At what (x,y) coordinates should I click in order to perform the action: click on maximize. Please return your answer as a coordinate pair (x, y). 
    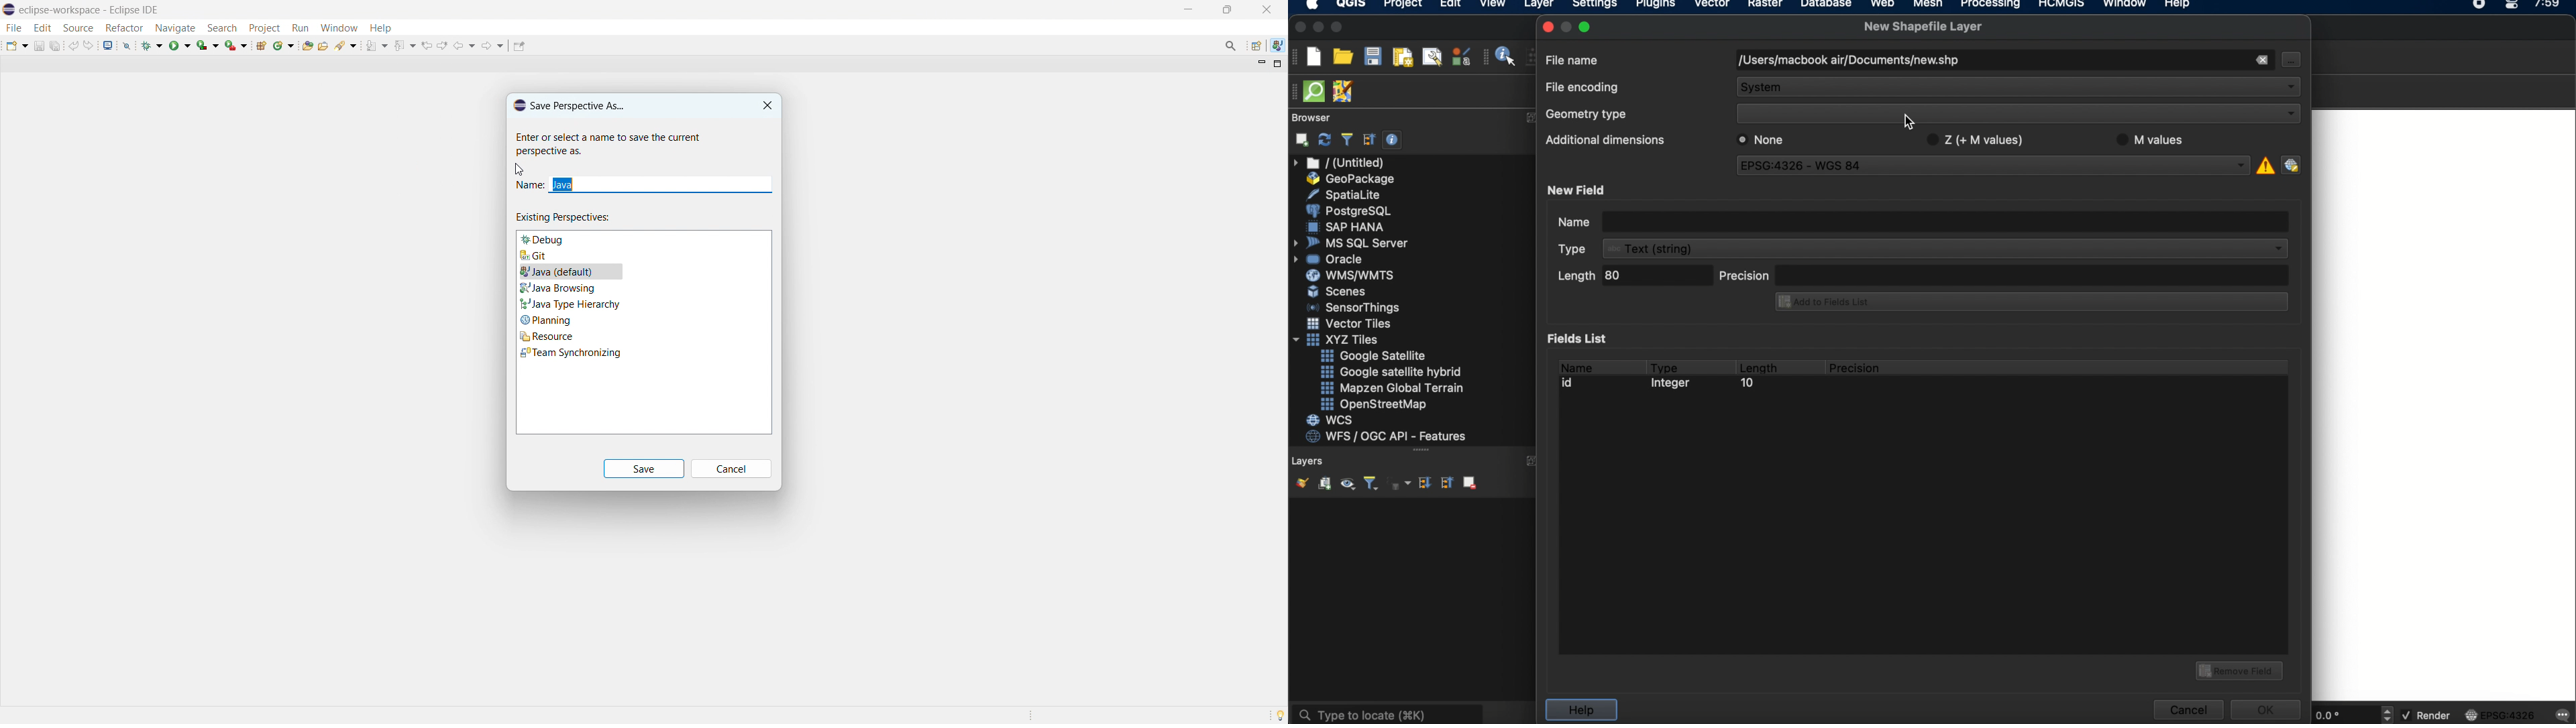
    Looking at the image, I should click on (1338, 28).